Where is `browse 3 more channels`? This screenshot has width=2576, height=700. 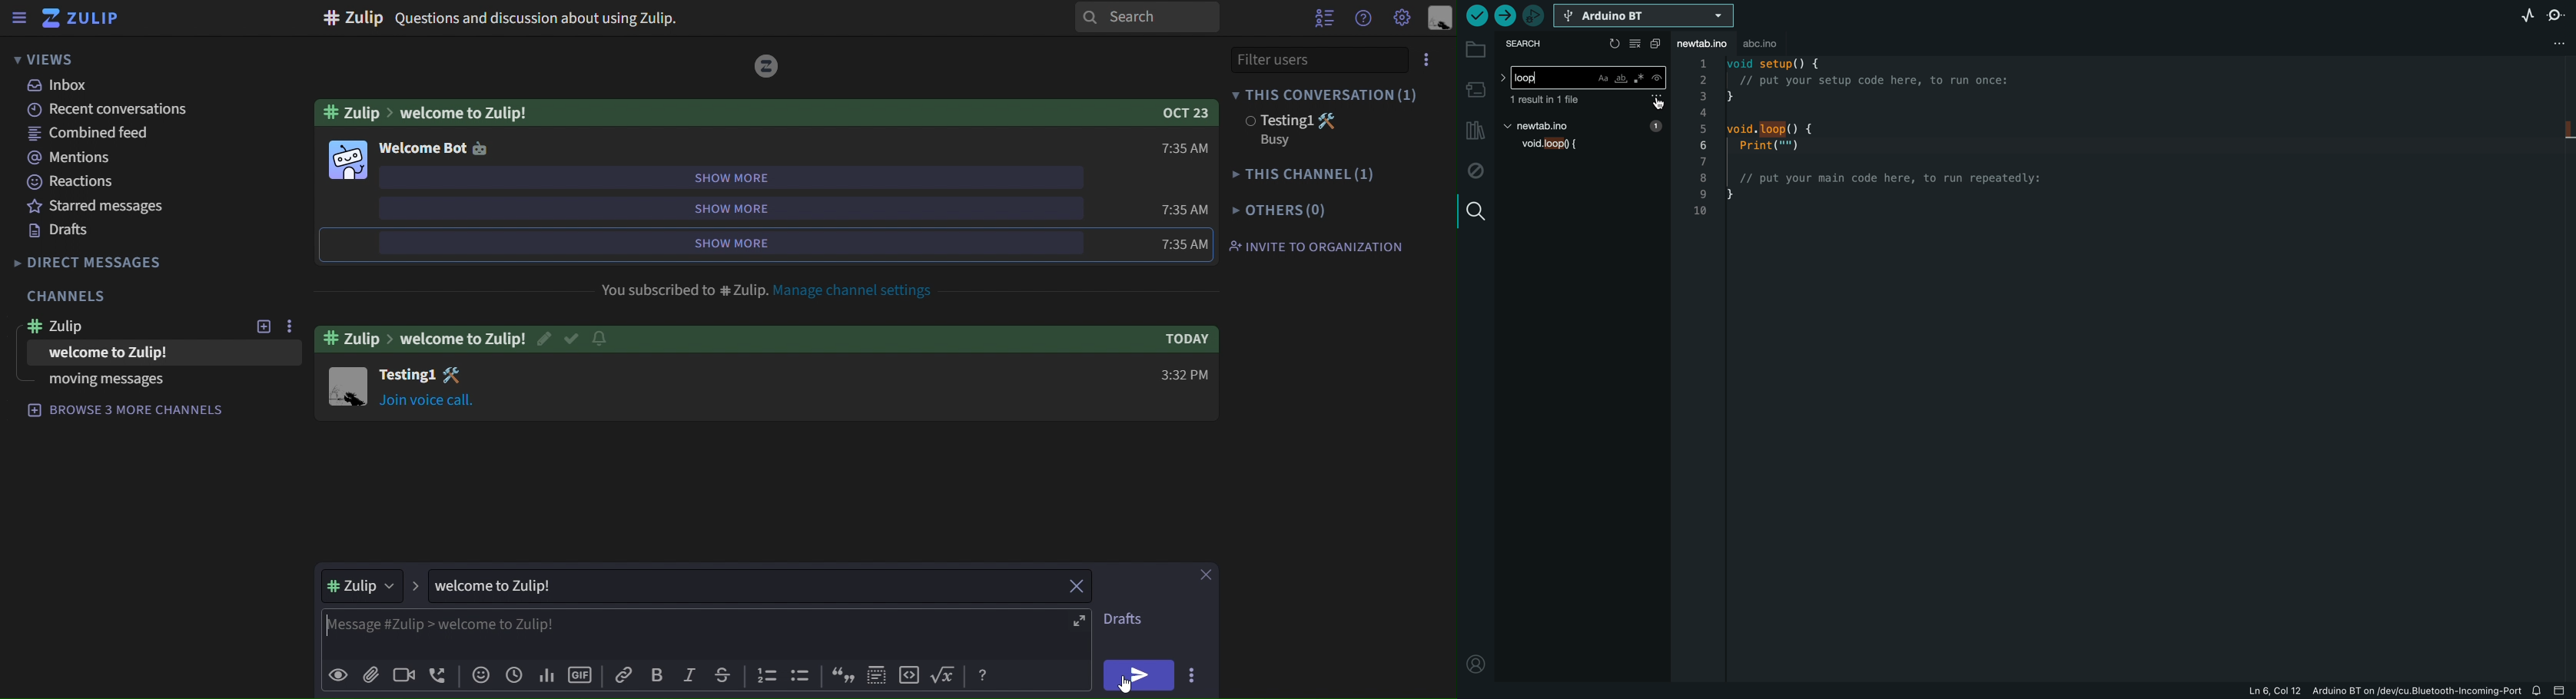
browse 3 more channels is located at coordinates (136, 413).